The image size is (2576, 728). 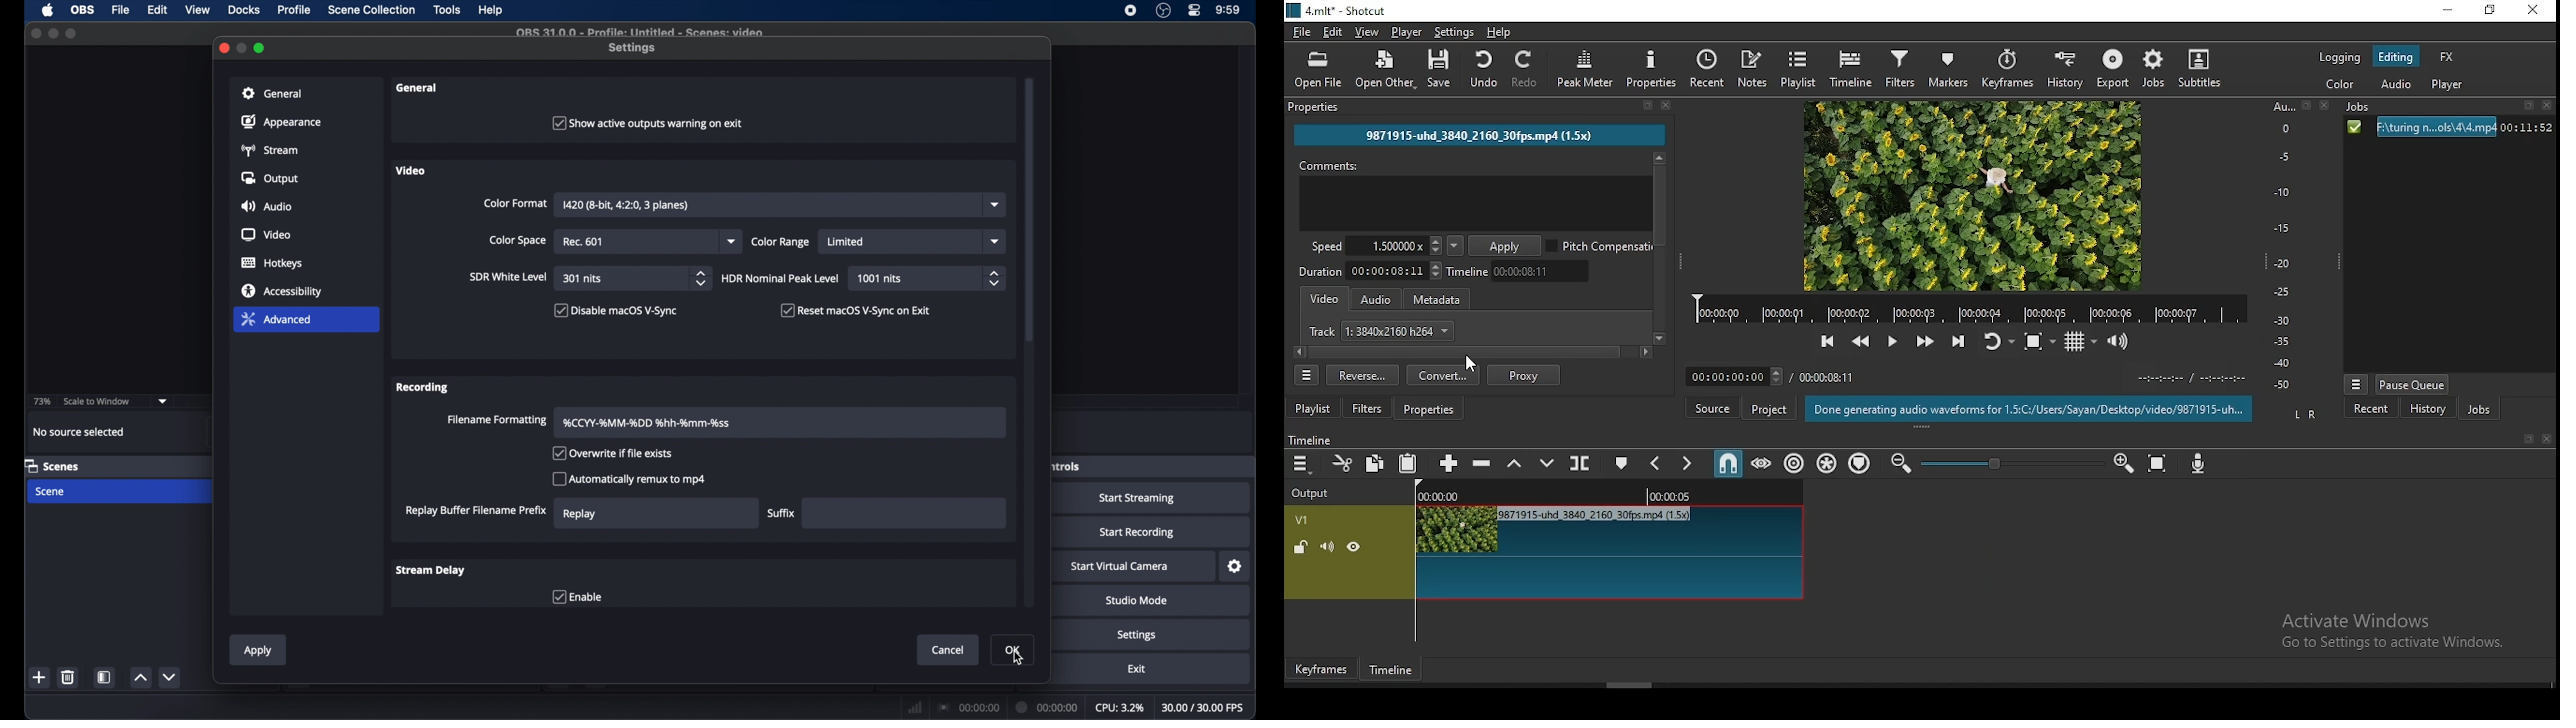 What do you see at coordinates (1439, 299) in the screenshot?
I see `metadata` at bounding box center [1439, 299].